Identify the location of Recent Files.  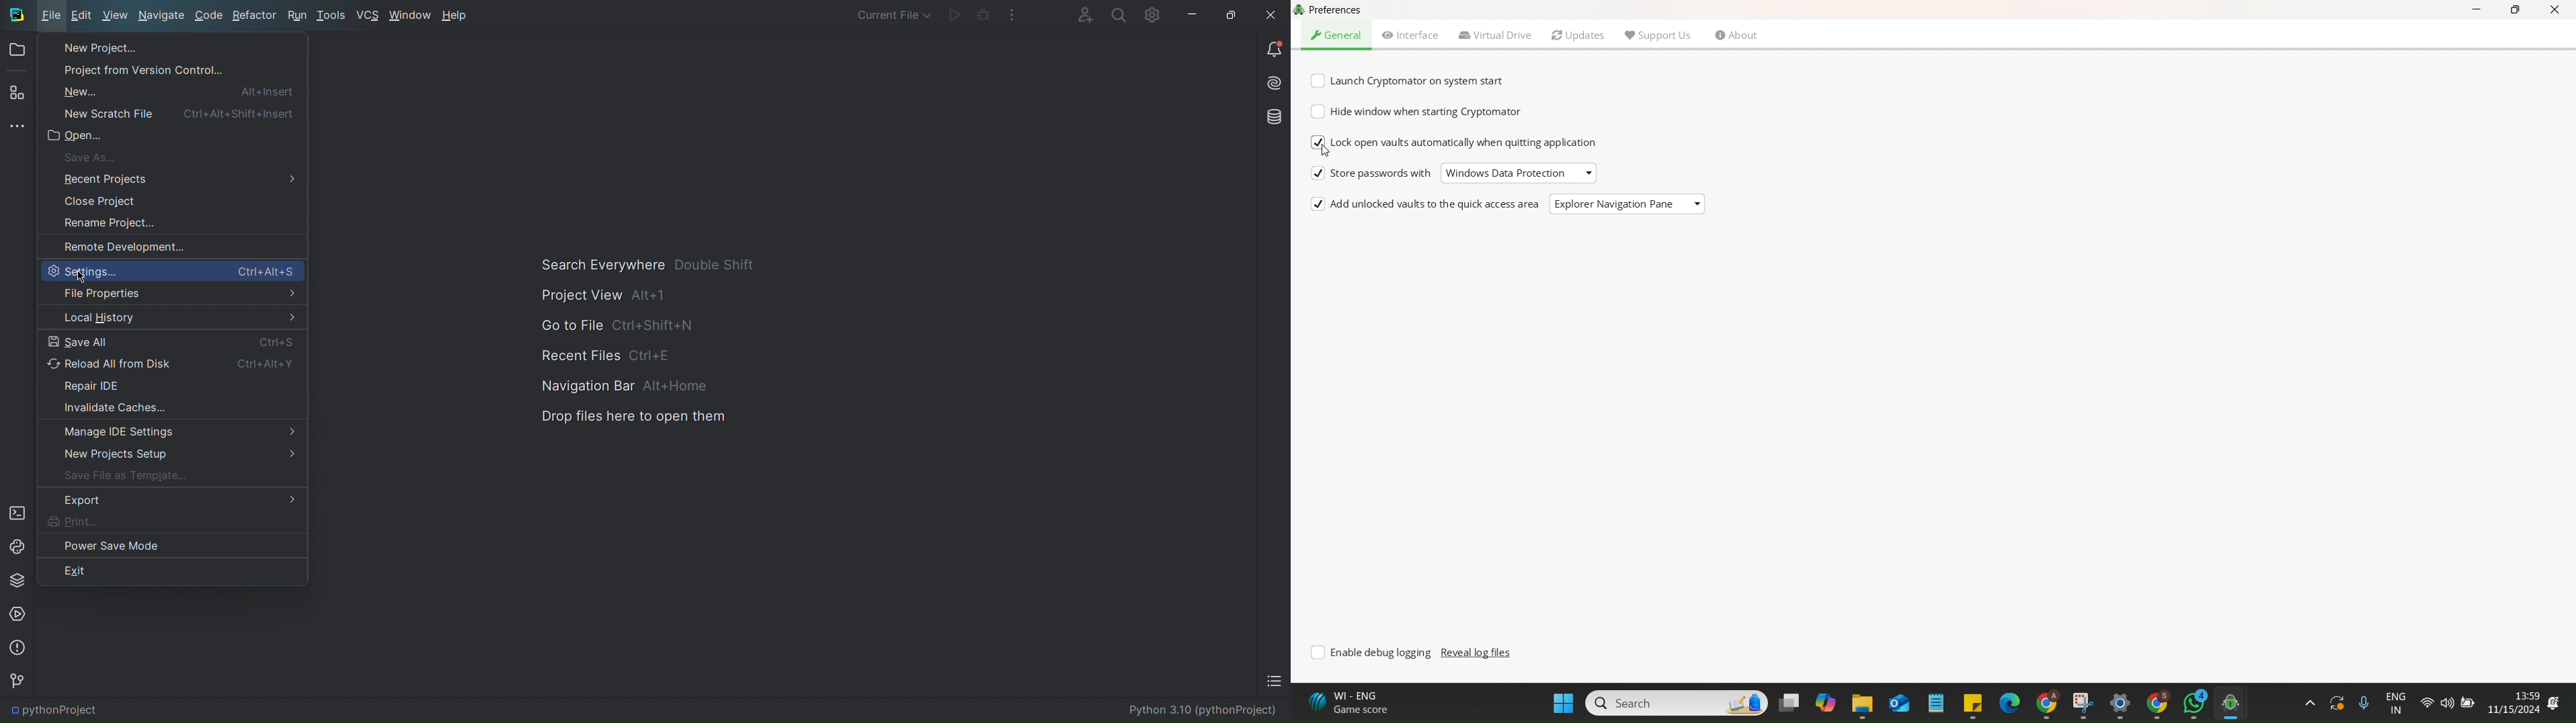
(604, 356).